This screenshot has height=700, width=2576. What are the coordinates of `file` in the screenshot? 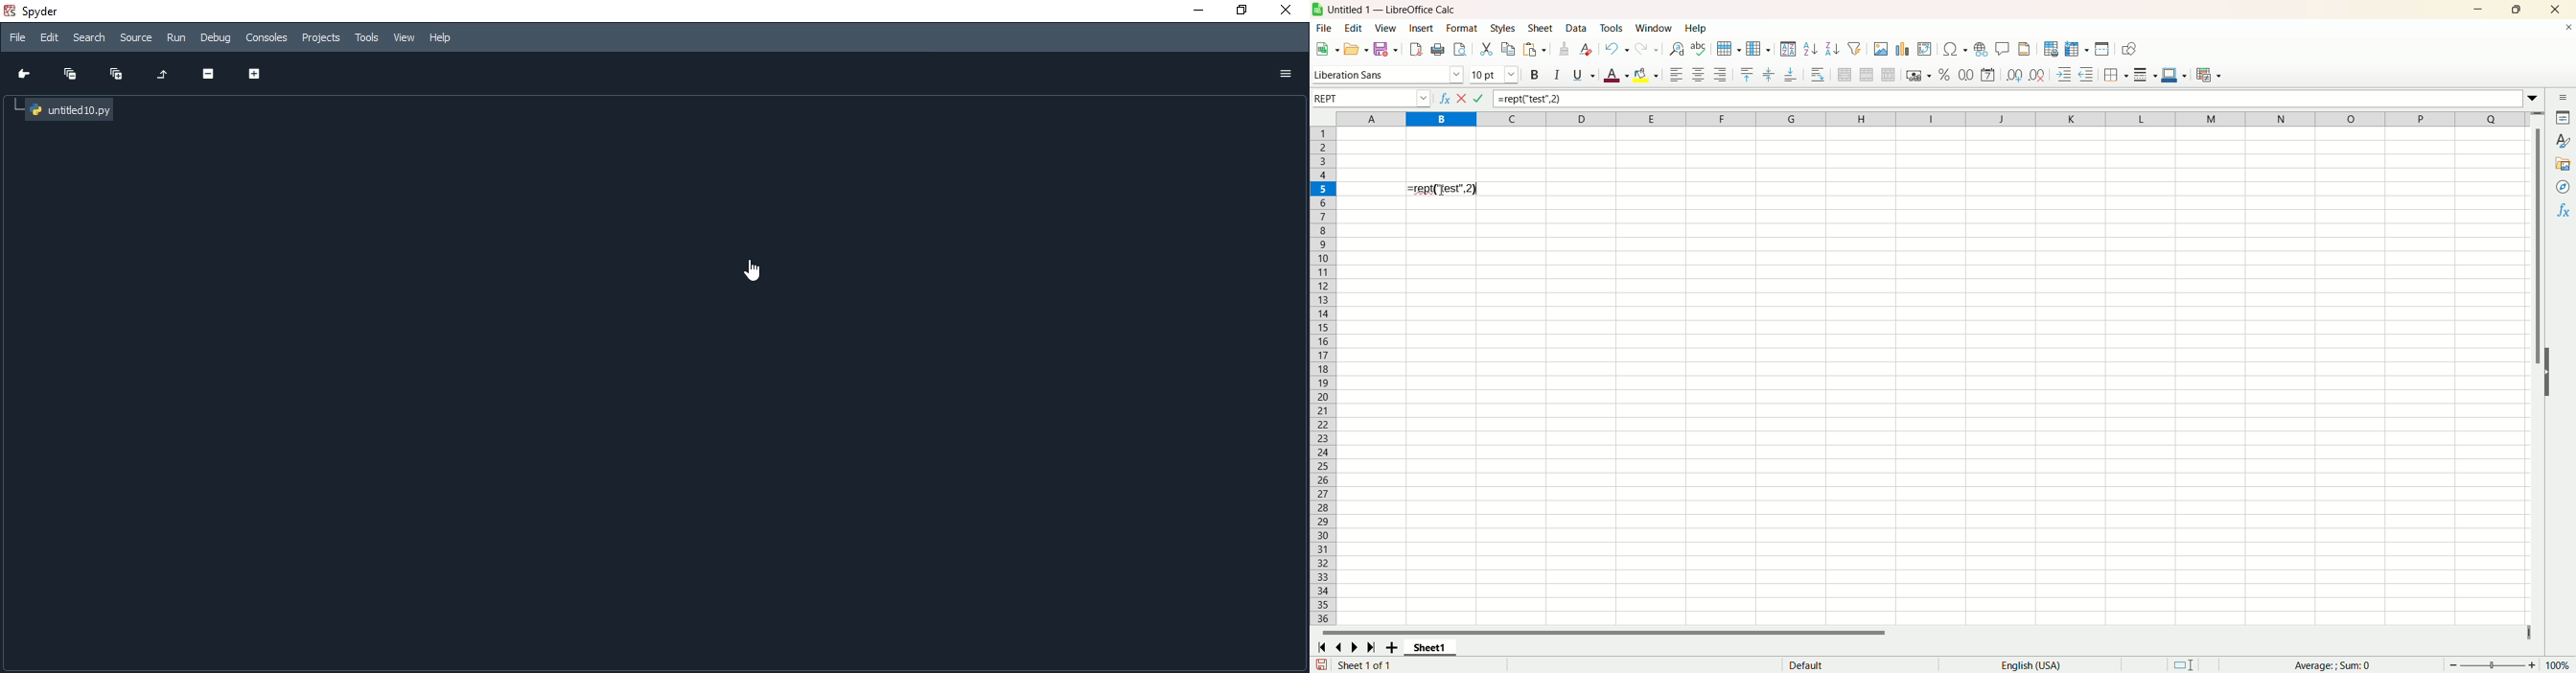 It's located at (1325, 28).